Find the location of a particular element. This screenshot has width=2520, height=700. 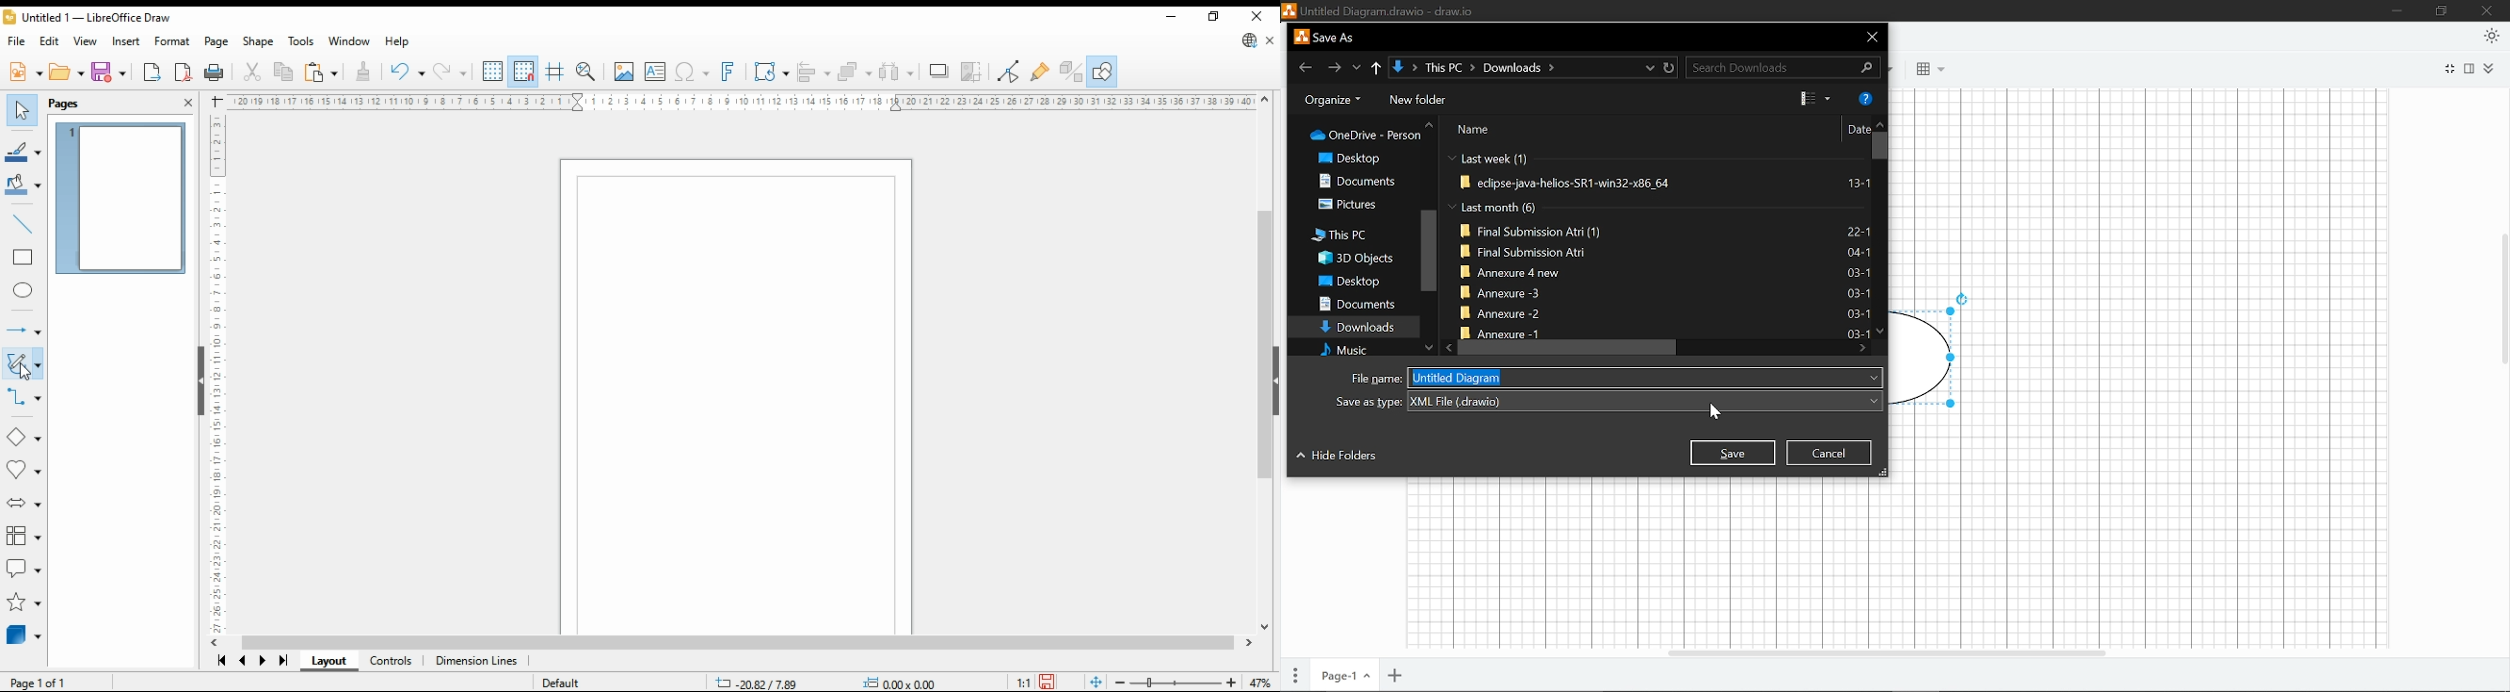

insert is located at coordinates (126, 40).